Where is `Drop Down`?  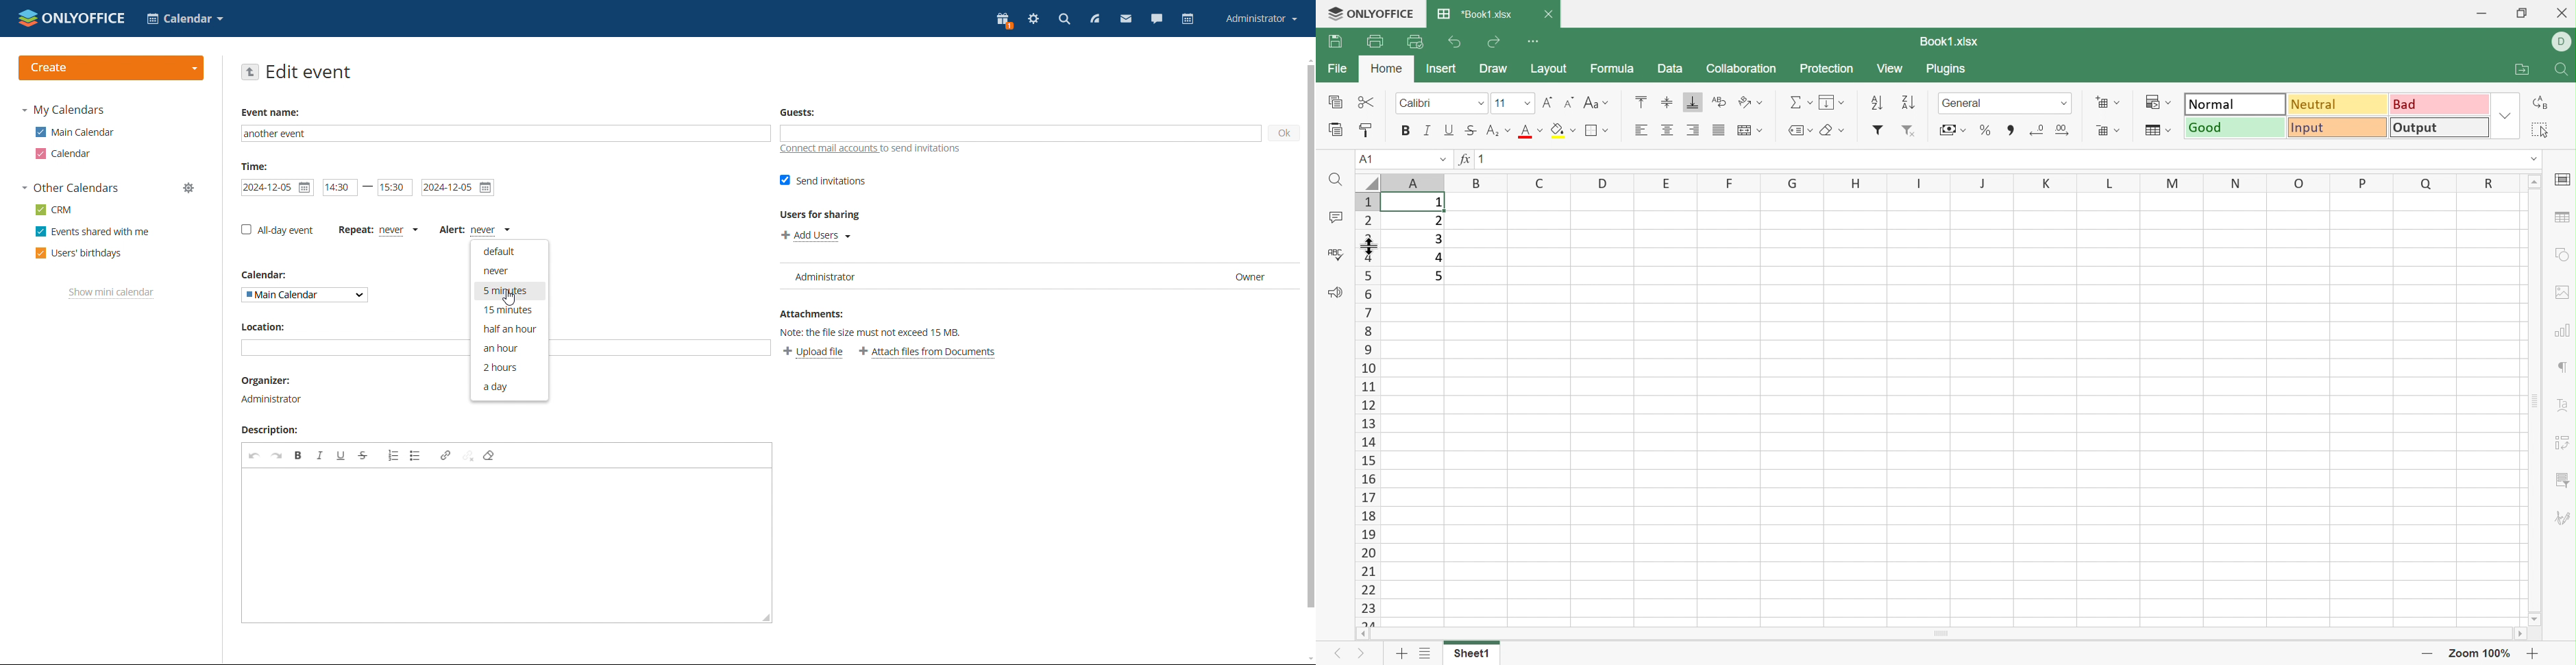
Drop Down is located at coordinates (2169, 129).